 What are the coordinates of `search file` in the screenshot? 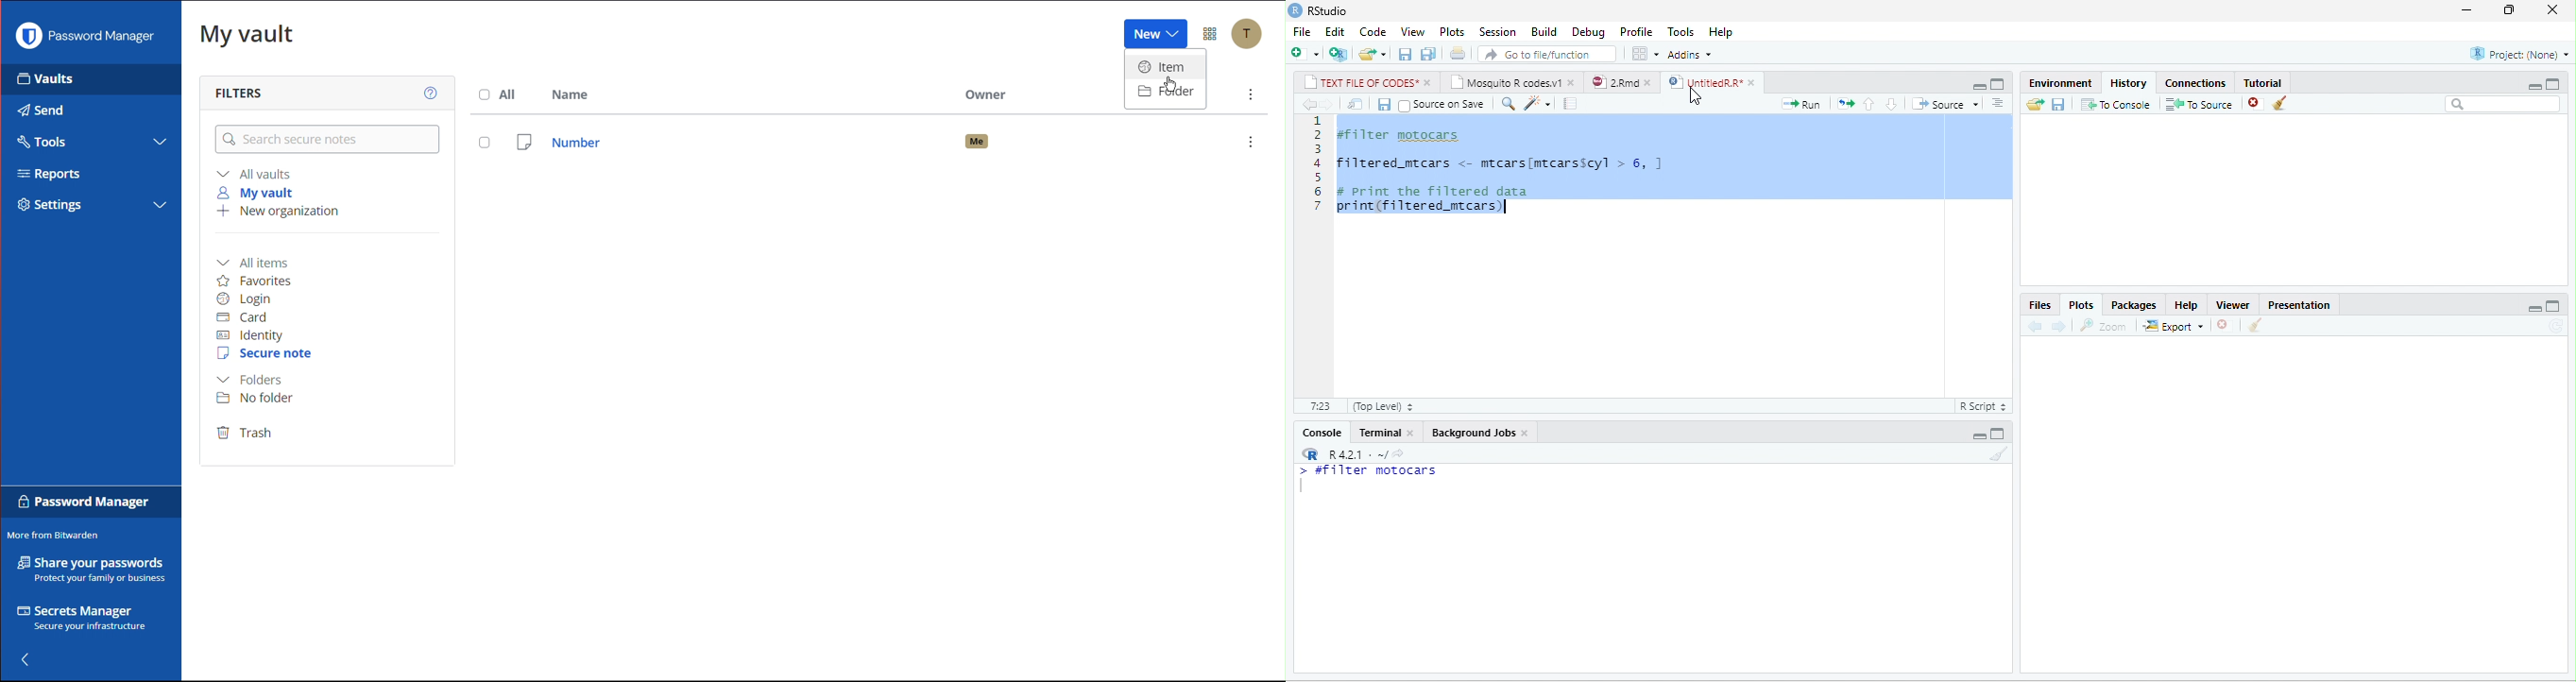 It's located at (1546, 55).